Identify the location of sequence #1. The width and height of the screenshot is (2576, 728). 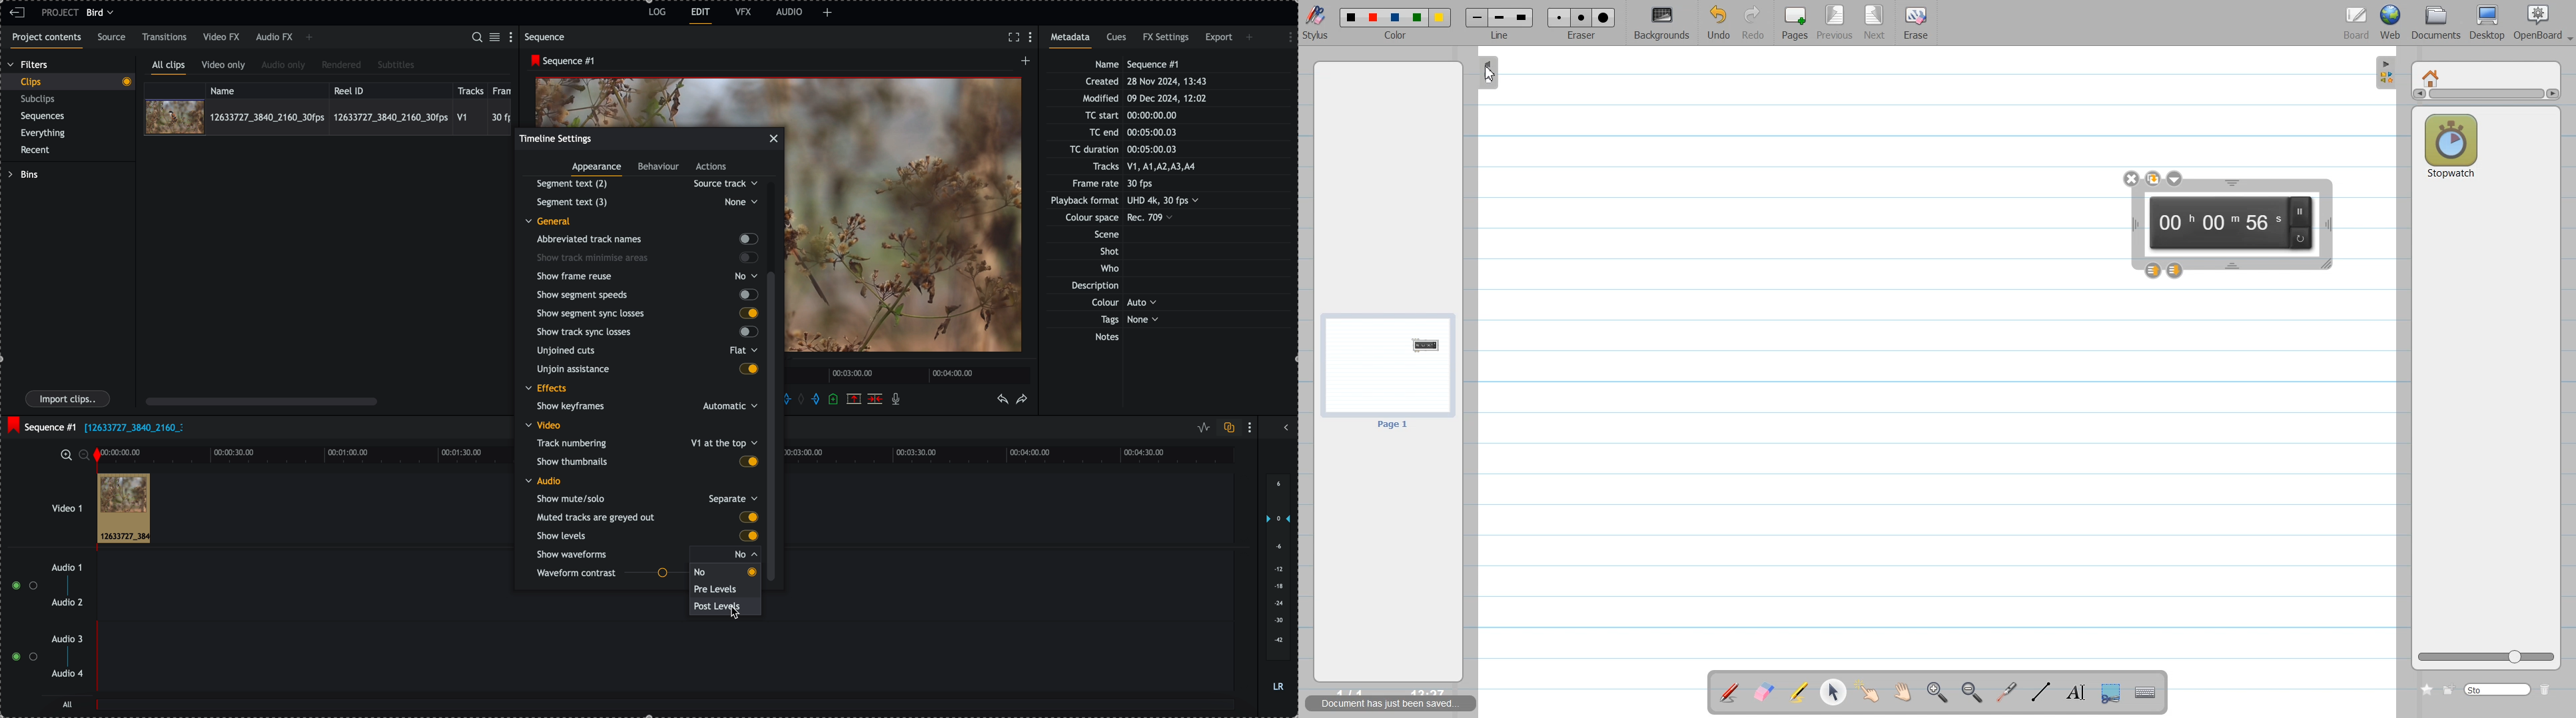
(41, 425).